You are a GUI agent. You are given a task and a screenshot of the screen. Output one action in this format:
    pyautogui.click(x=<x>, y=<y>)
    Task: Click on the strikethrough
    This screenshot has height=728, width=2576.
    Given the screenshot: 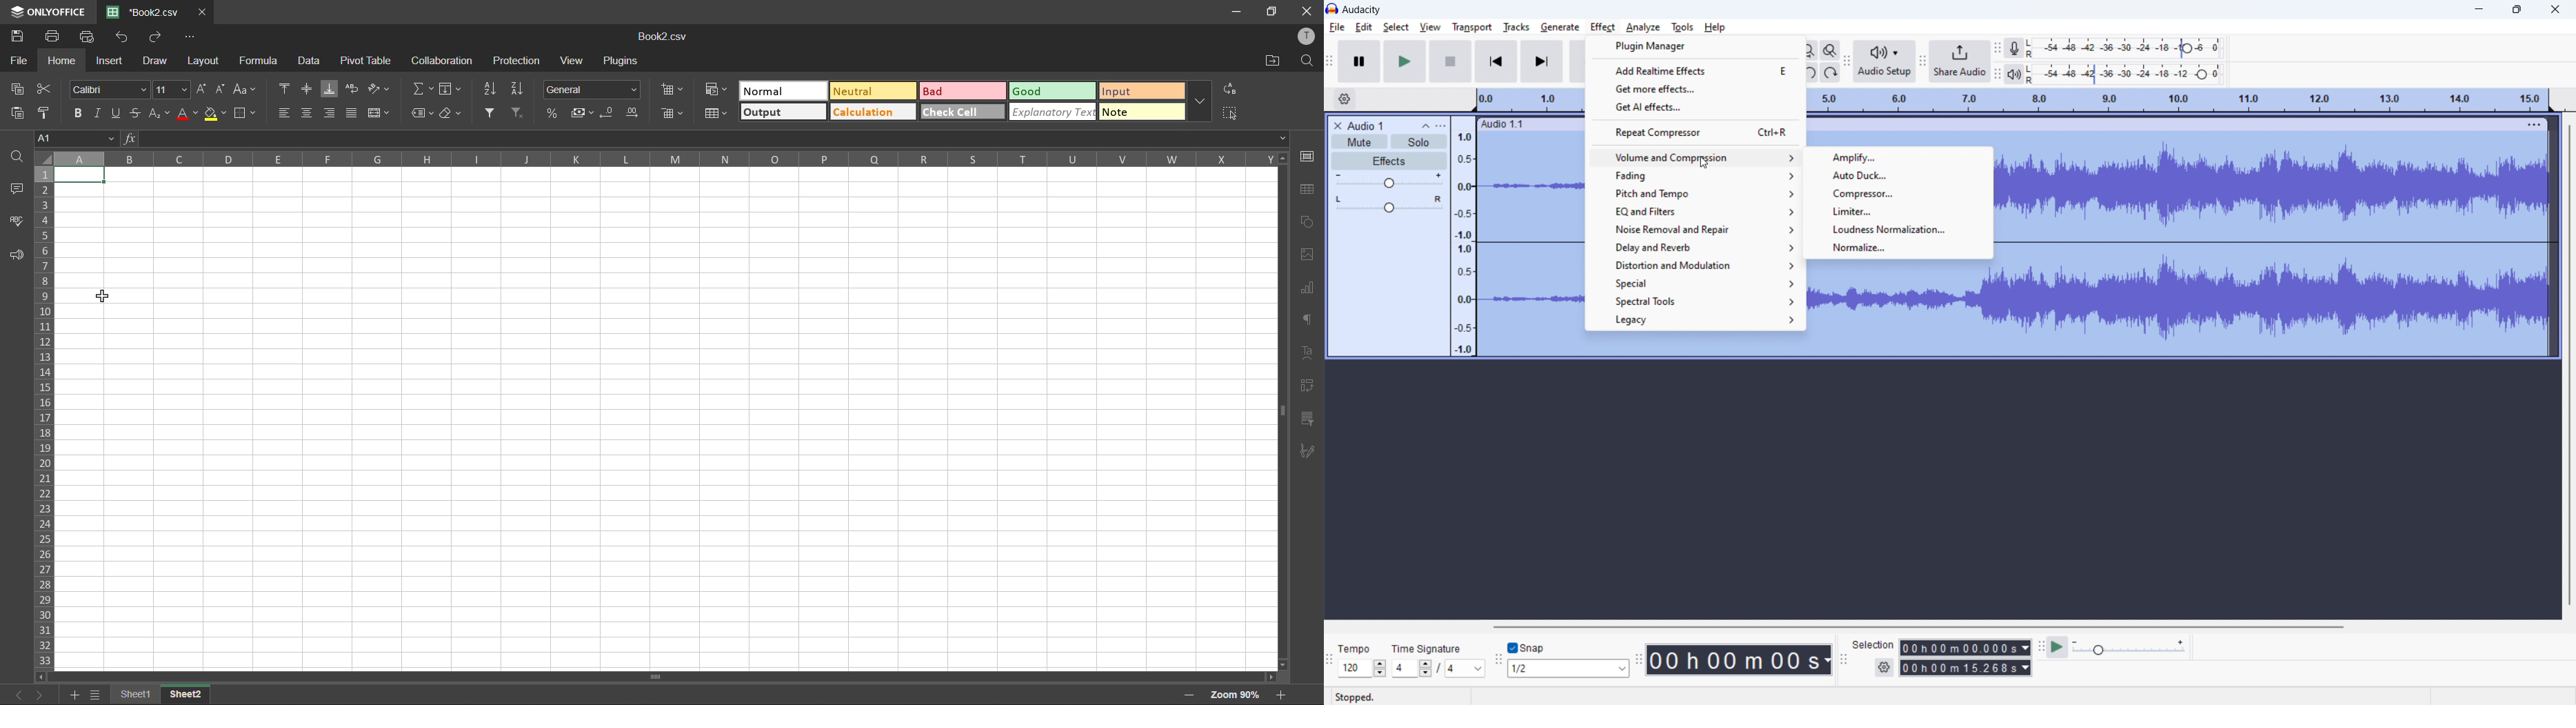 What is the action you would take?
    pyautogui.click(x=135, y=114)
    